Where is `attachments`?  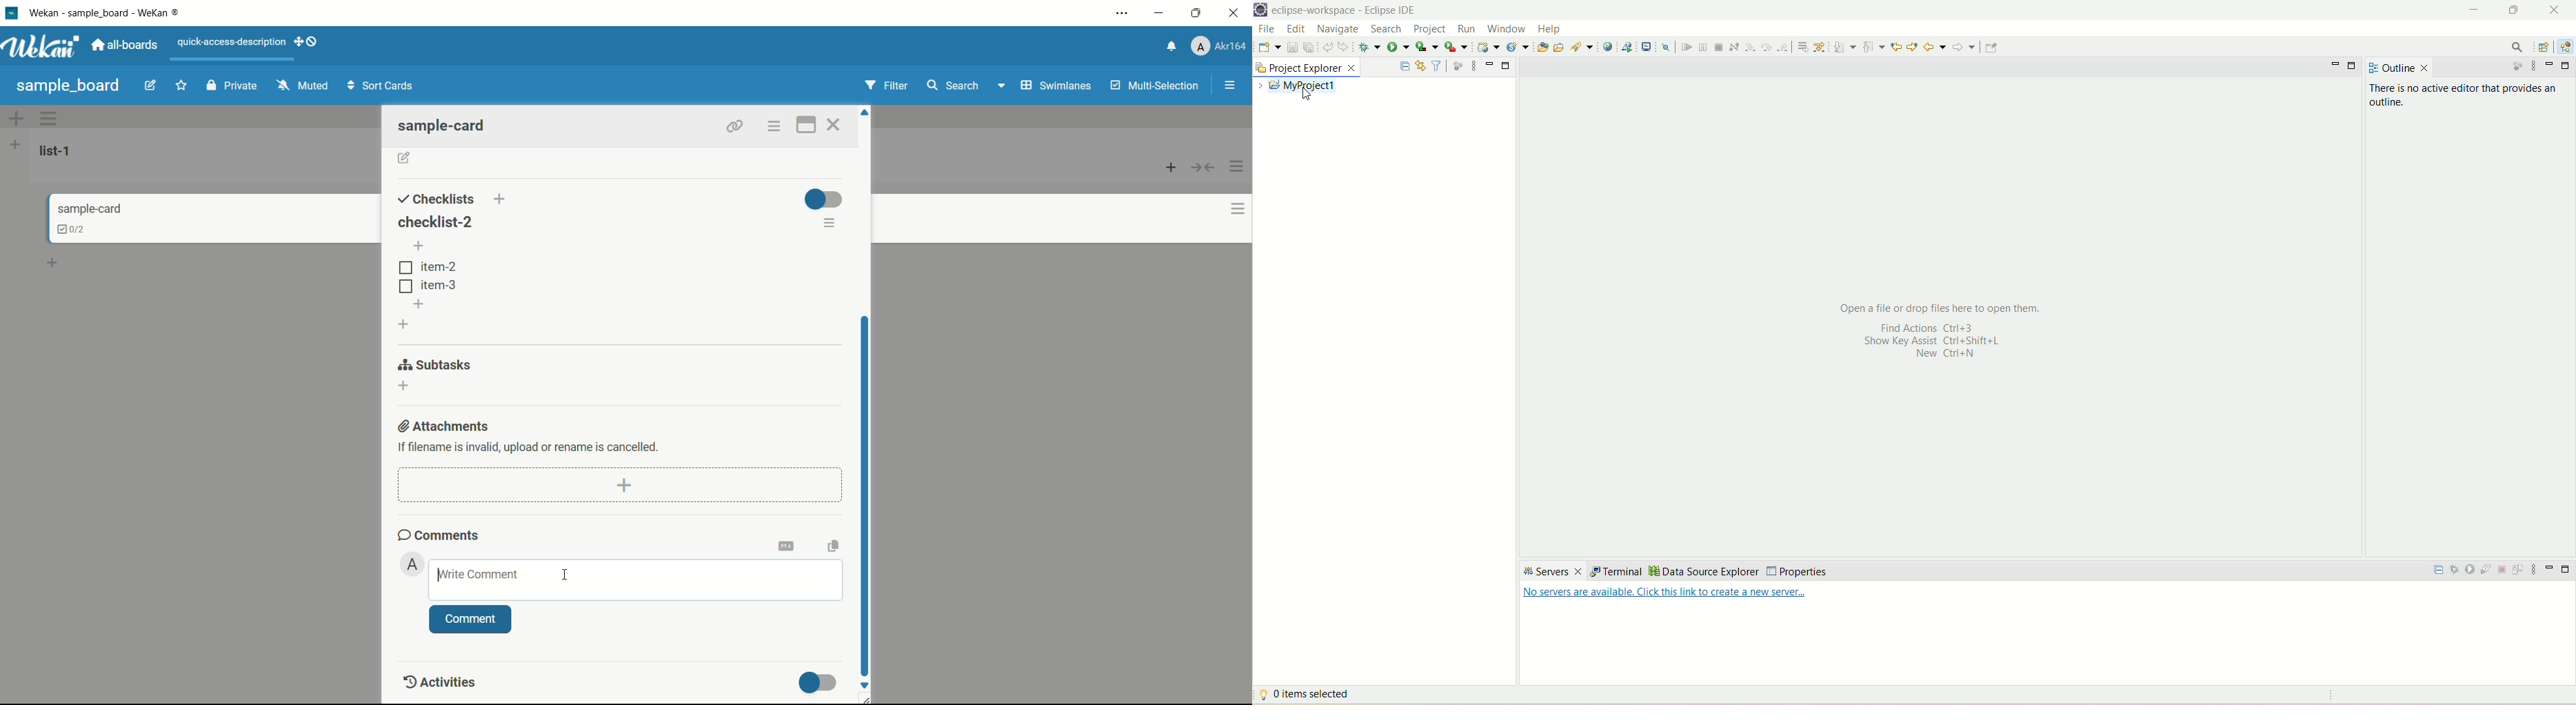
attachments is located at coordinates (446, 426).